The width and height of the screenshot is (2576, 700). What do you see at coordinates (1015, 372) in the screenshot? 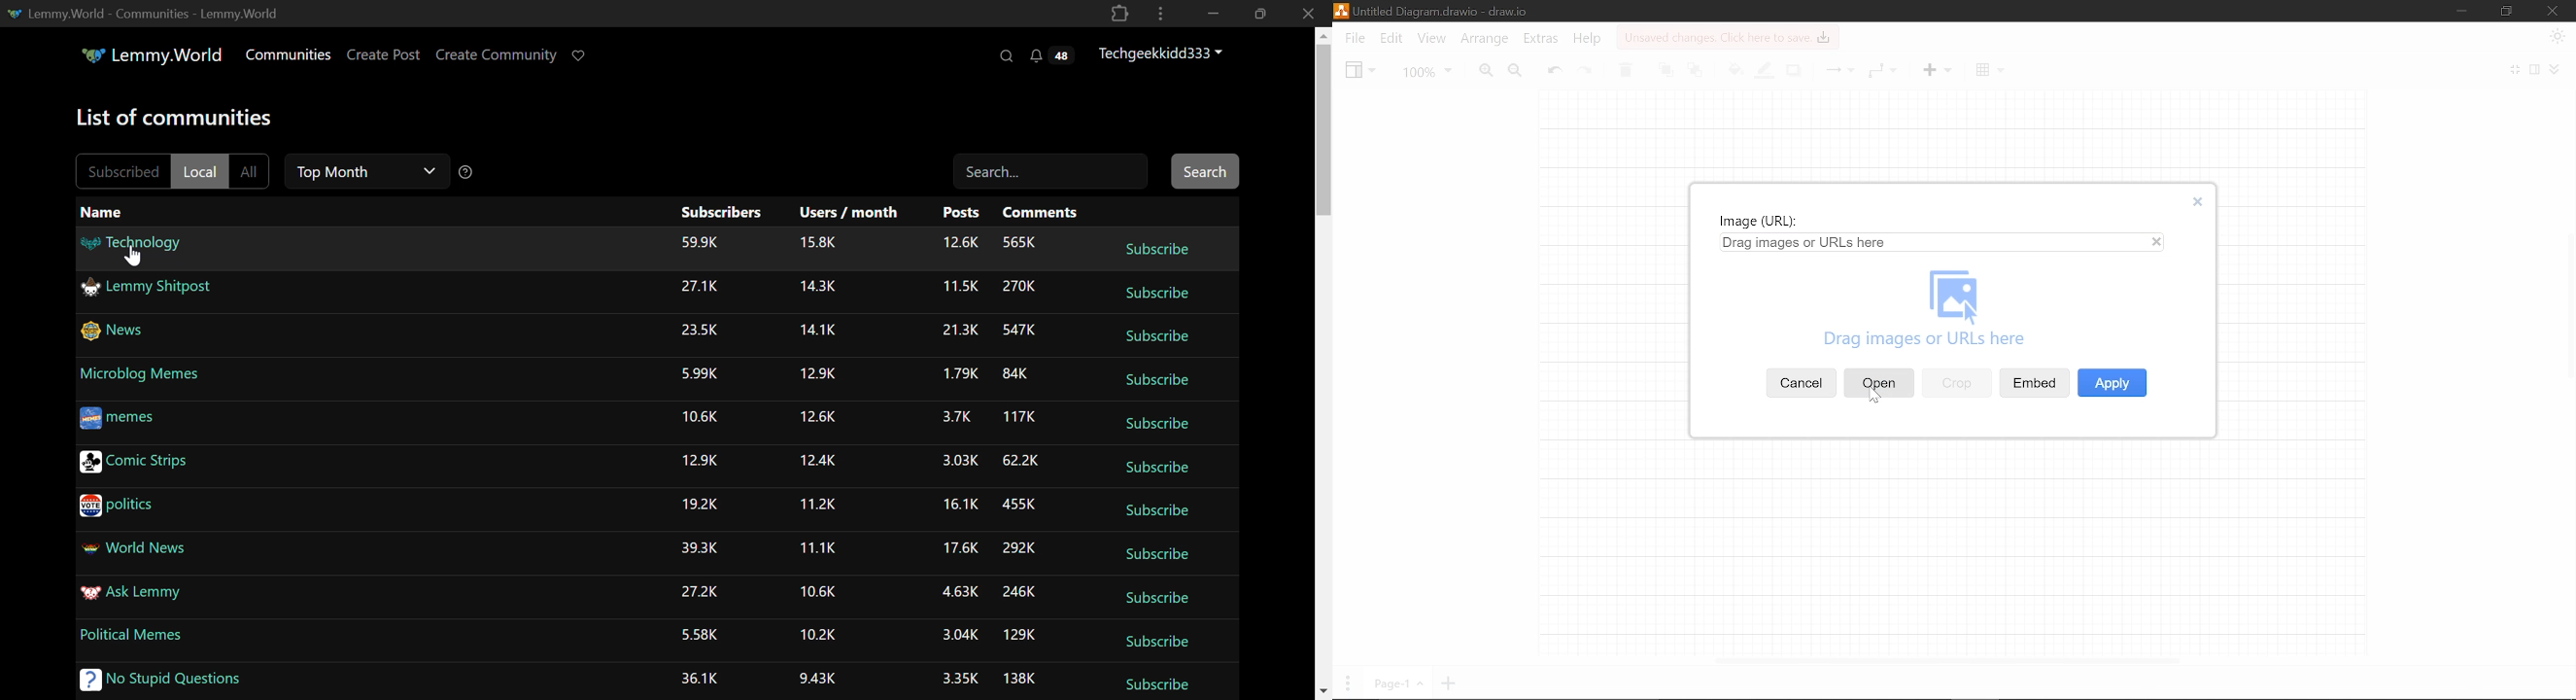
I see `84K` at bounding box center [1015, 372].